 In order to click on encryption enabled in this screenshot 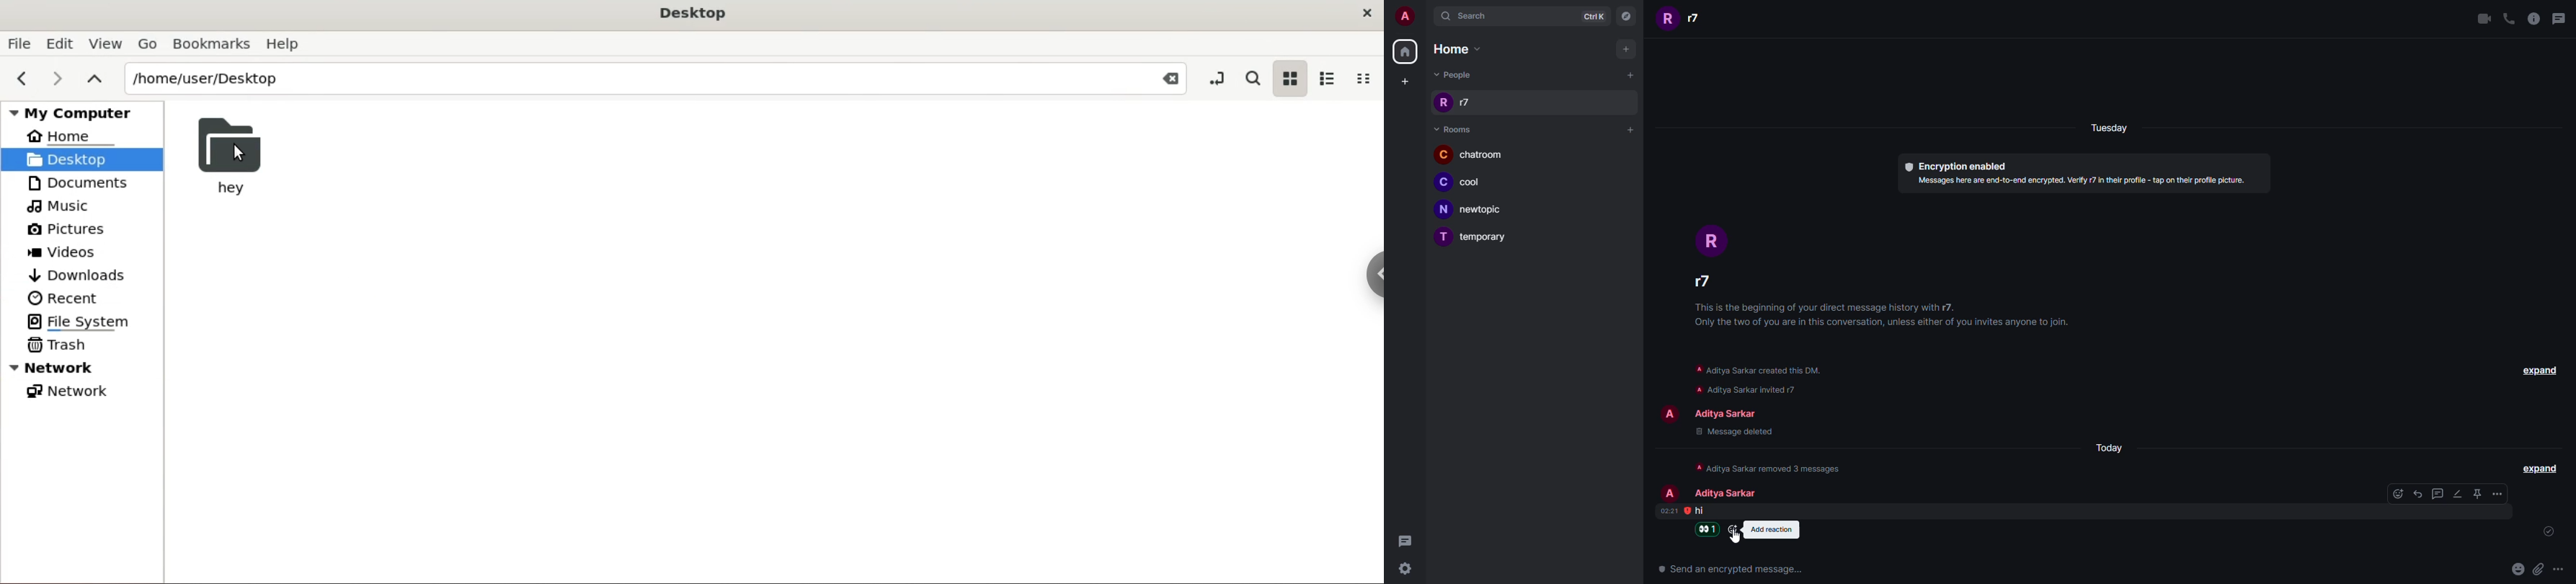, I will do `click(1955, 166)`.